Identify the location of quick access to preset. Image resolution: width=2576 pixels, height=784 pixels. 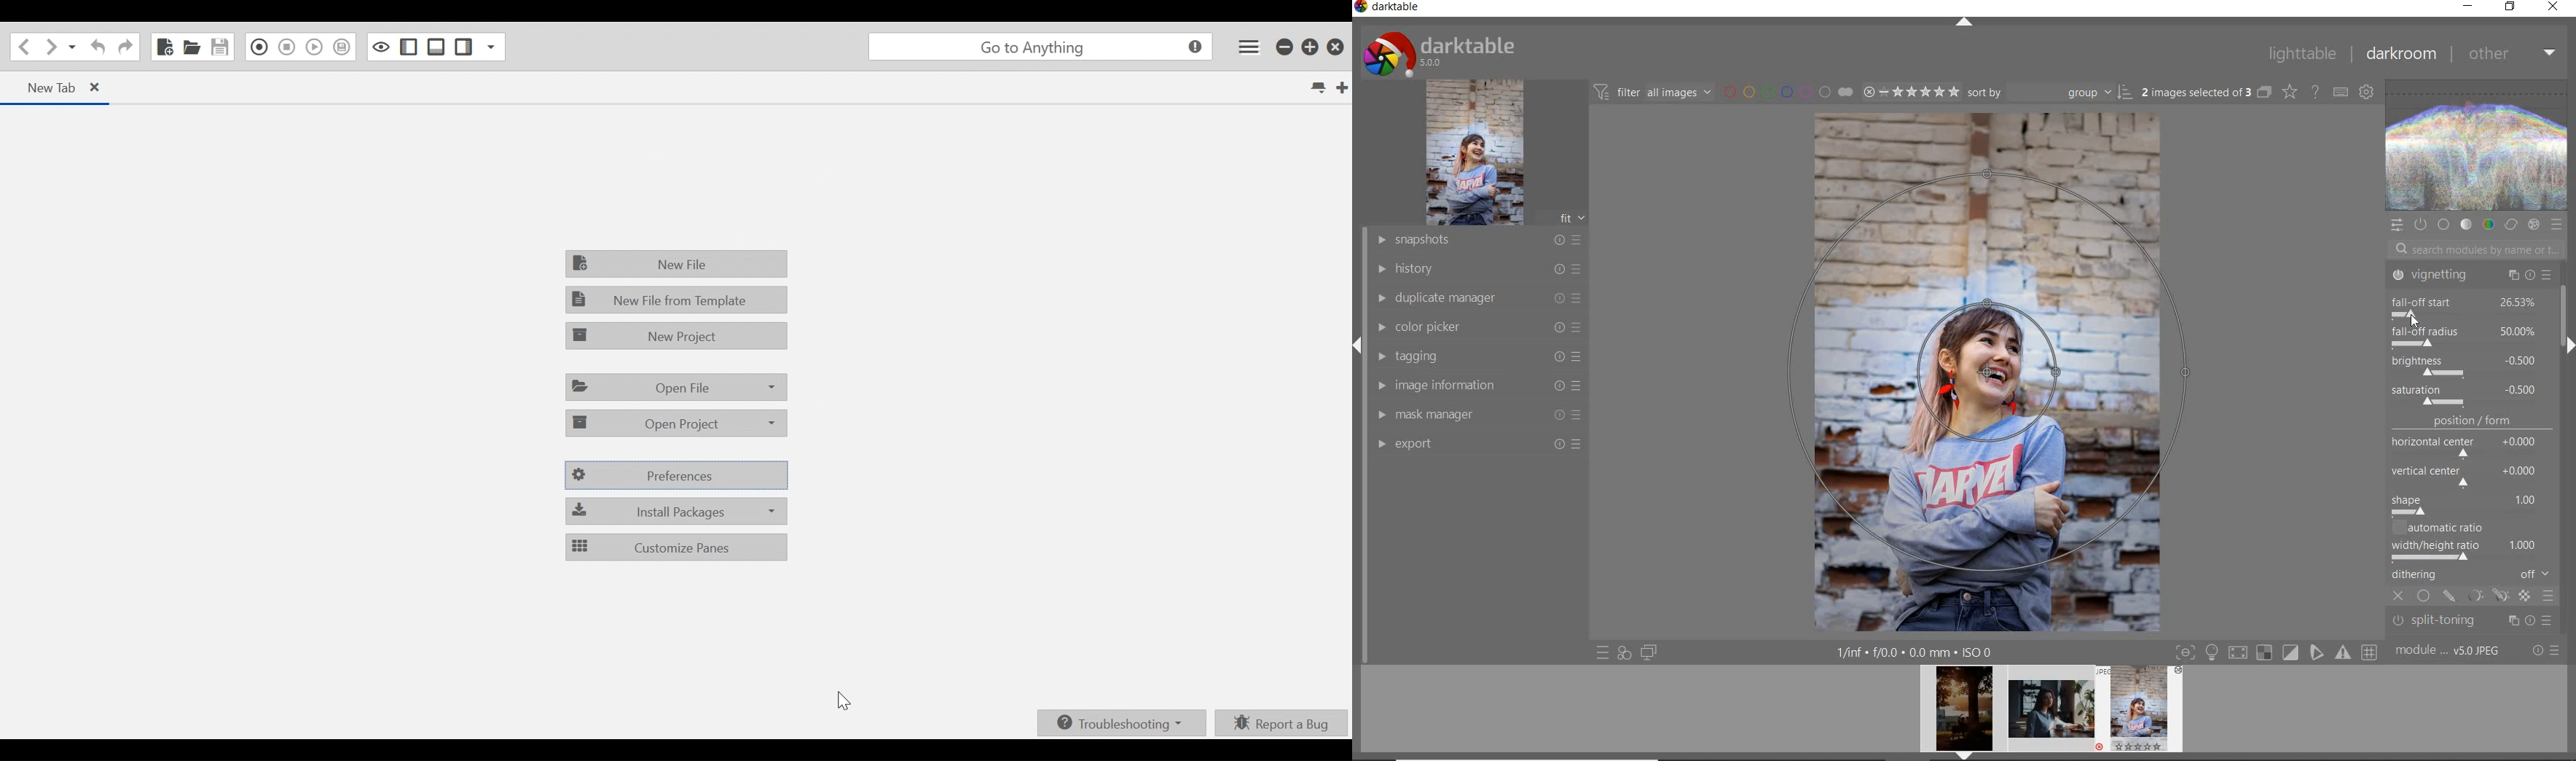
(1603, 653).